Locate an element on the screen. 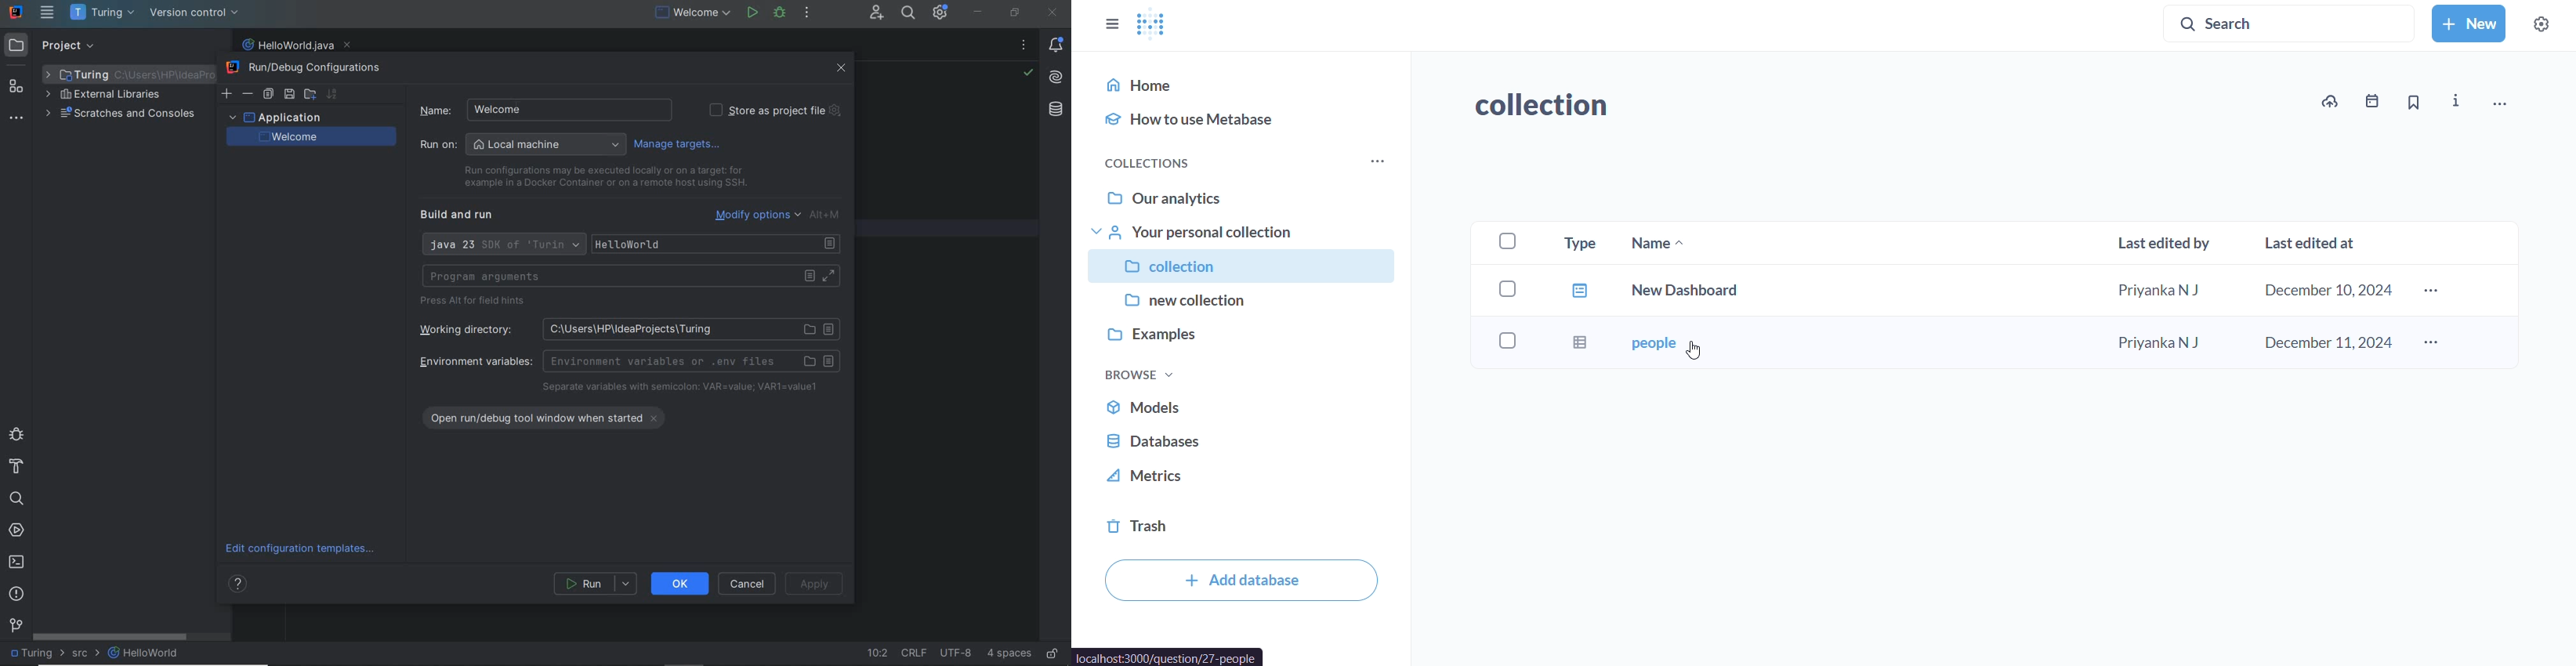  scrollbar is located at coordinates (110, 637).